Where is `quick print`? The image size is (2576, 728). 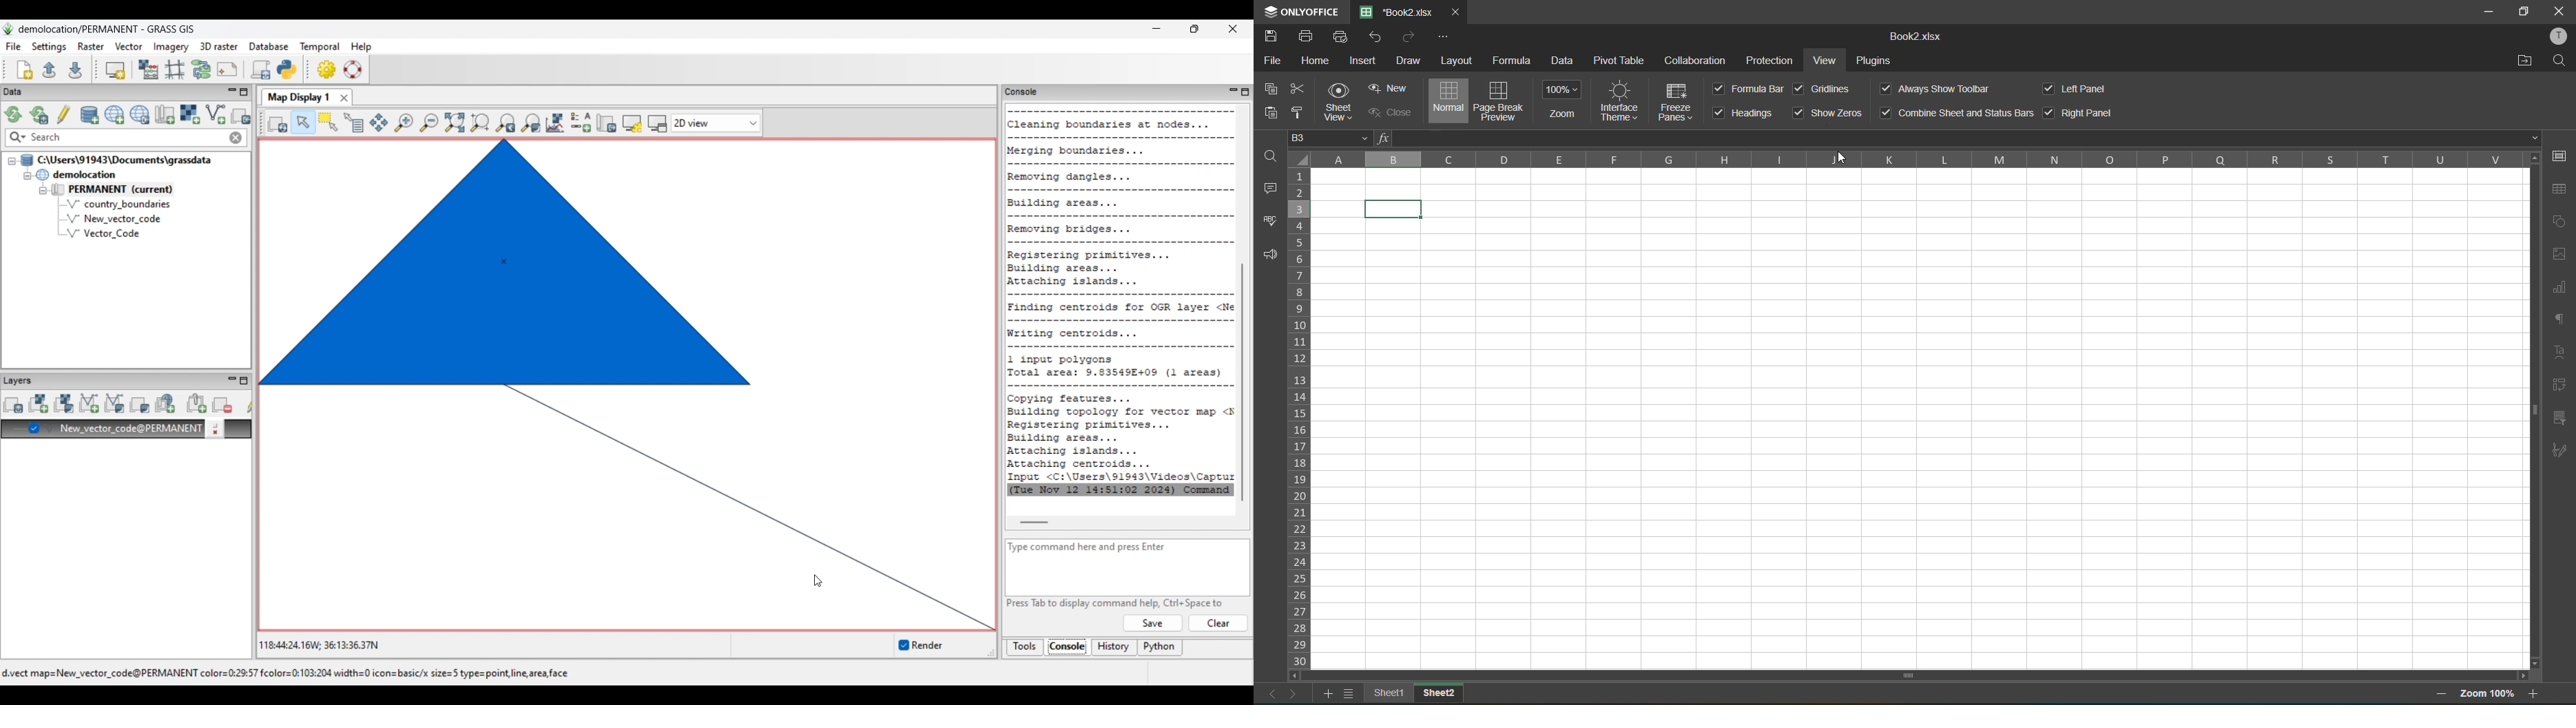 quick print is located at coordinates (1343, 39).